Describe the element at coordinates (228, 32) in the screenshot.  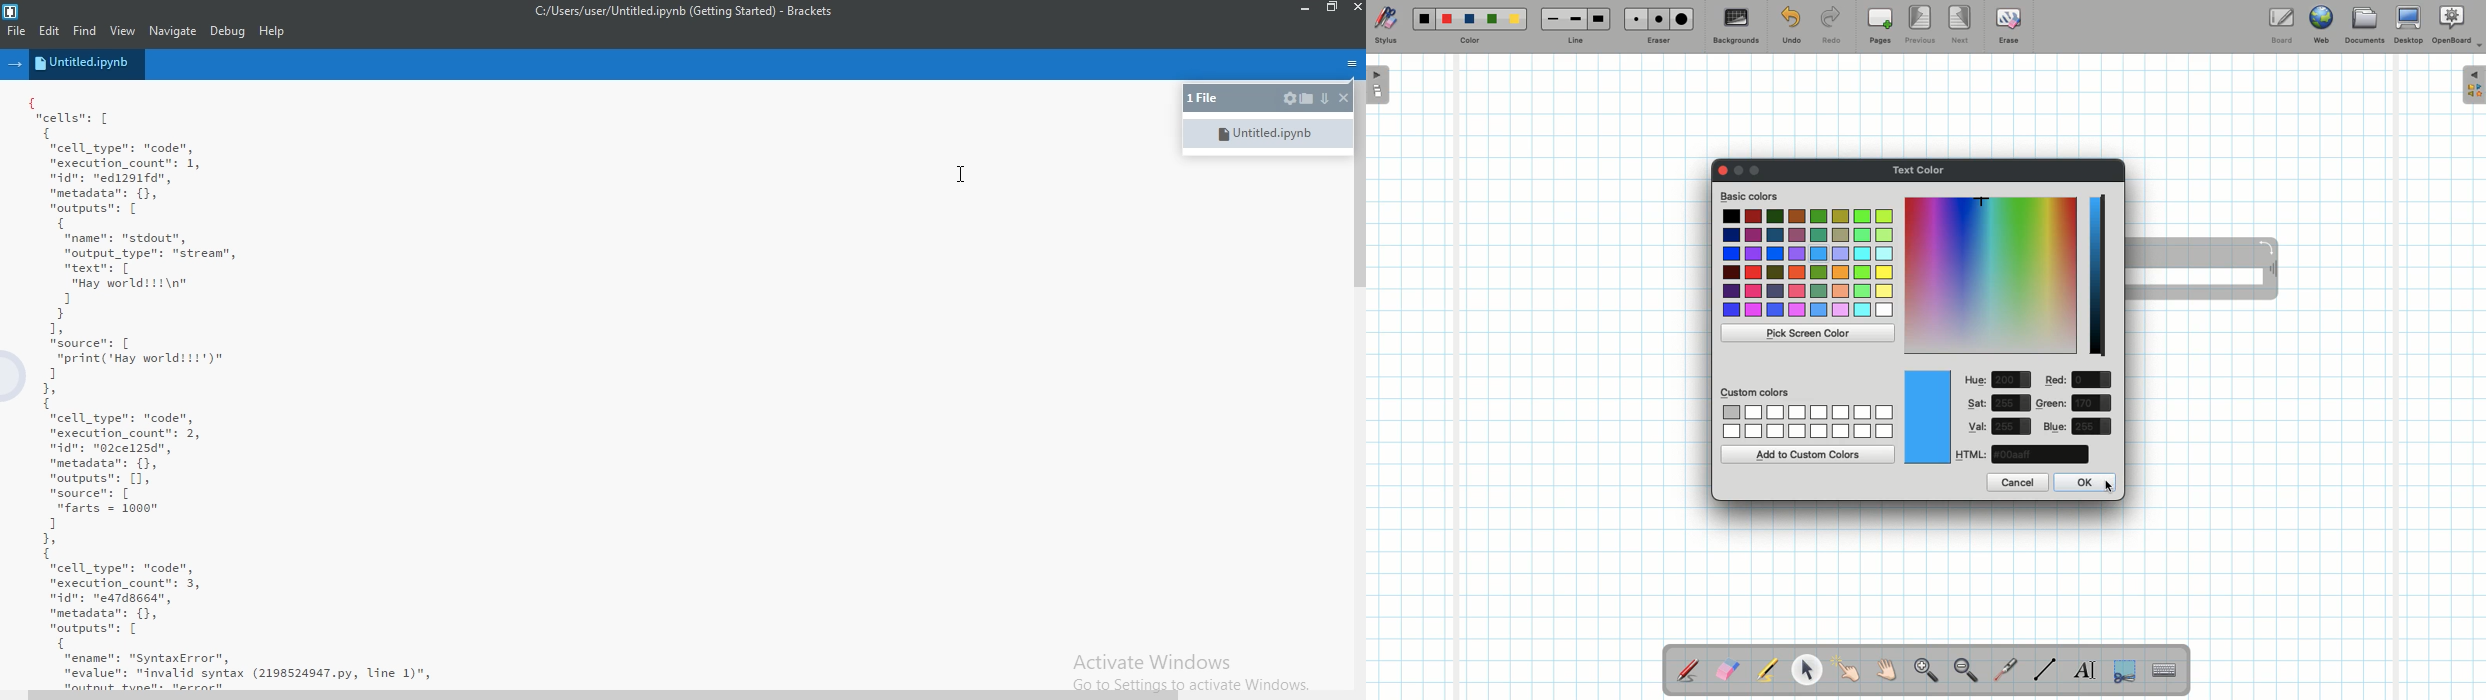
I see `Debug` at that location.